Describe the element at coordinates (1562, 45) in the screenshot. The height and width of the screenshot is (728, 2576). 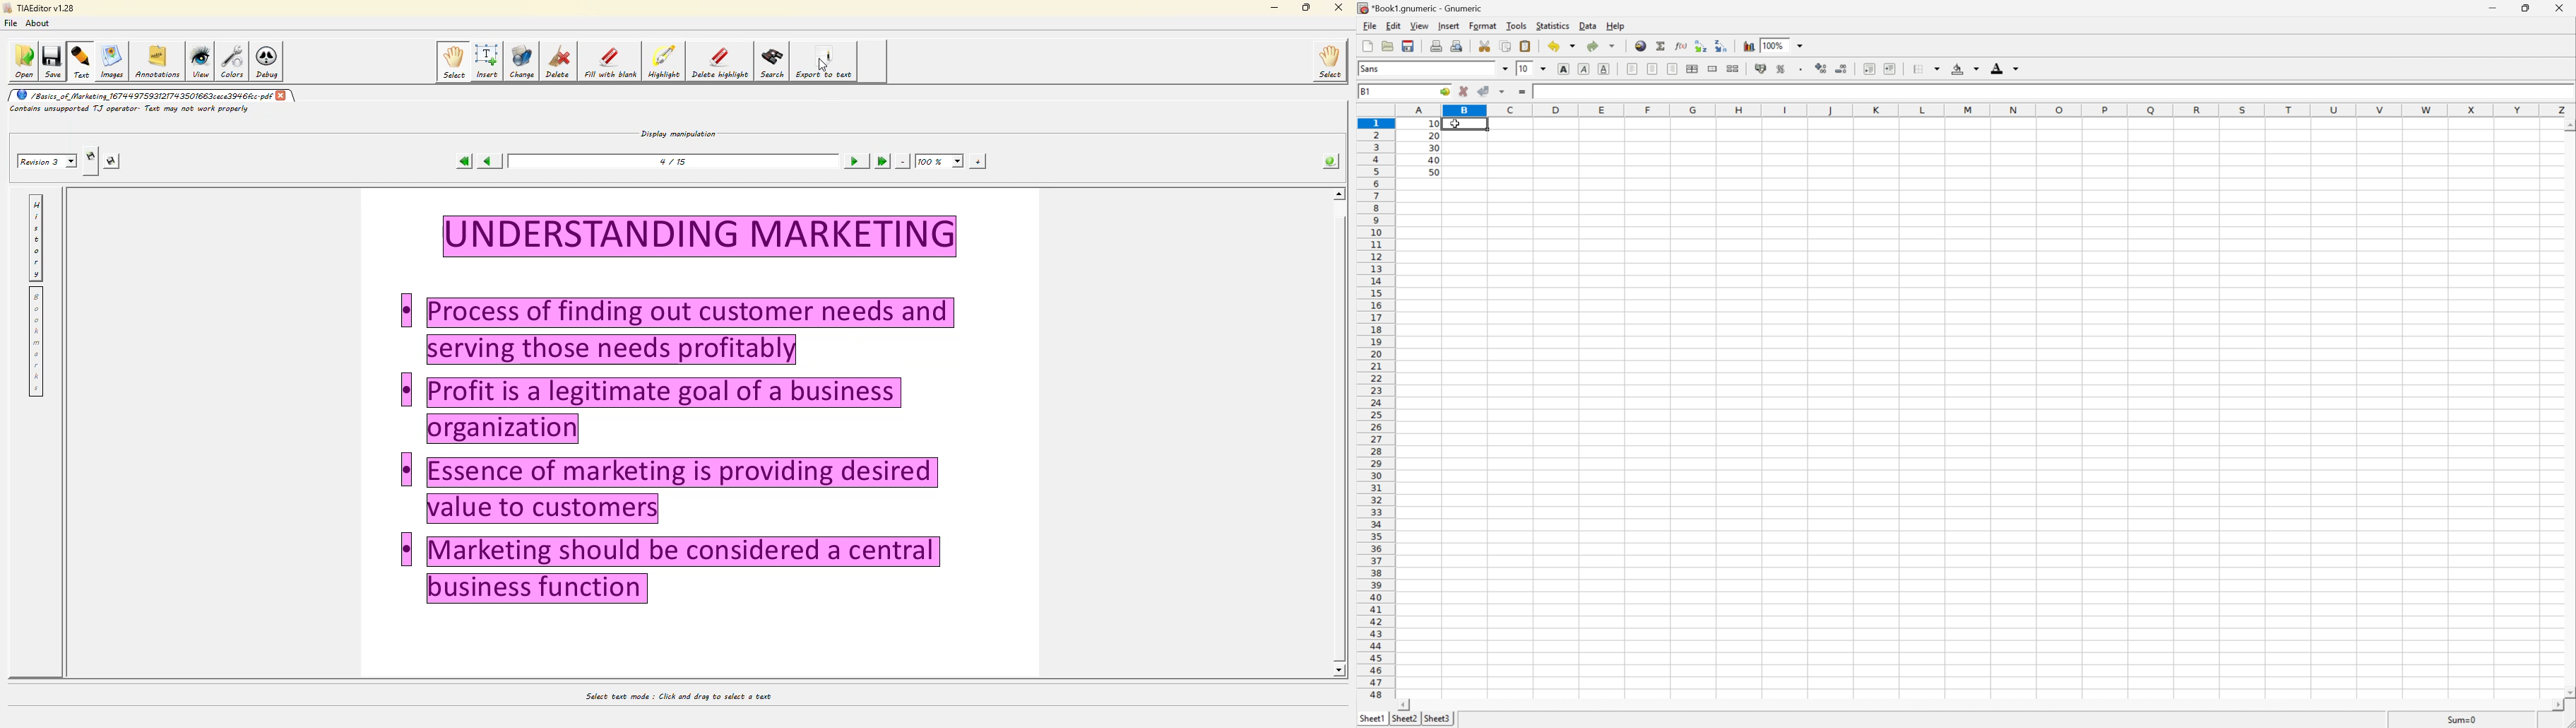
I see `Undo` at that location.